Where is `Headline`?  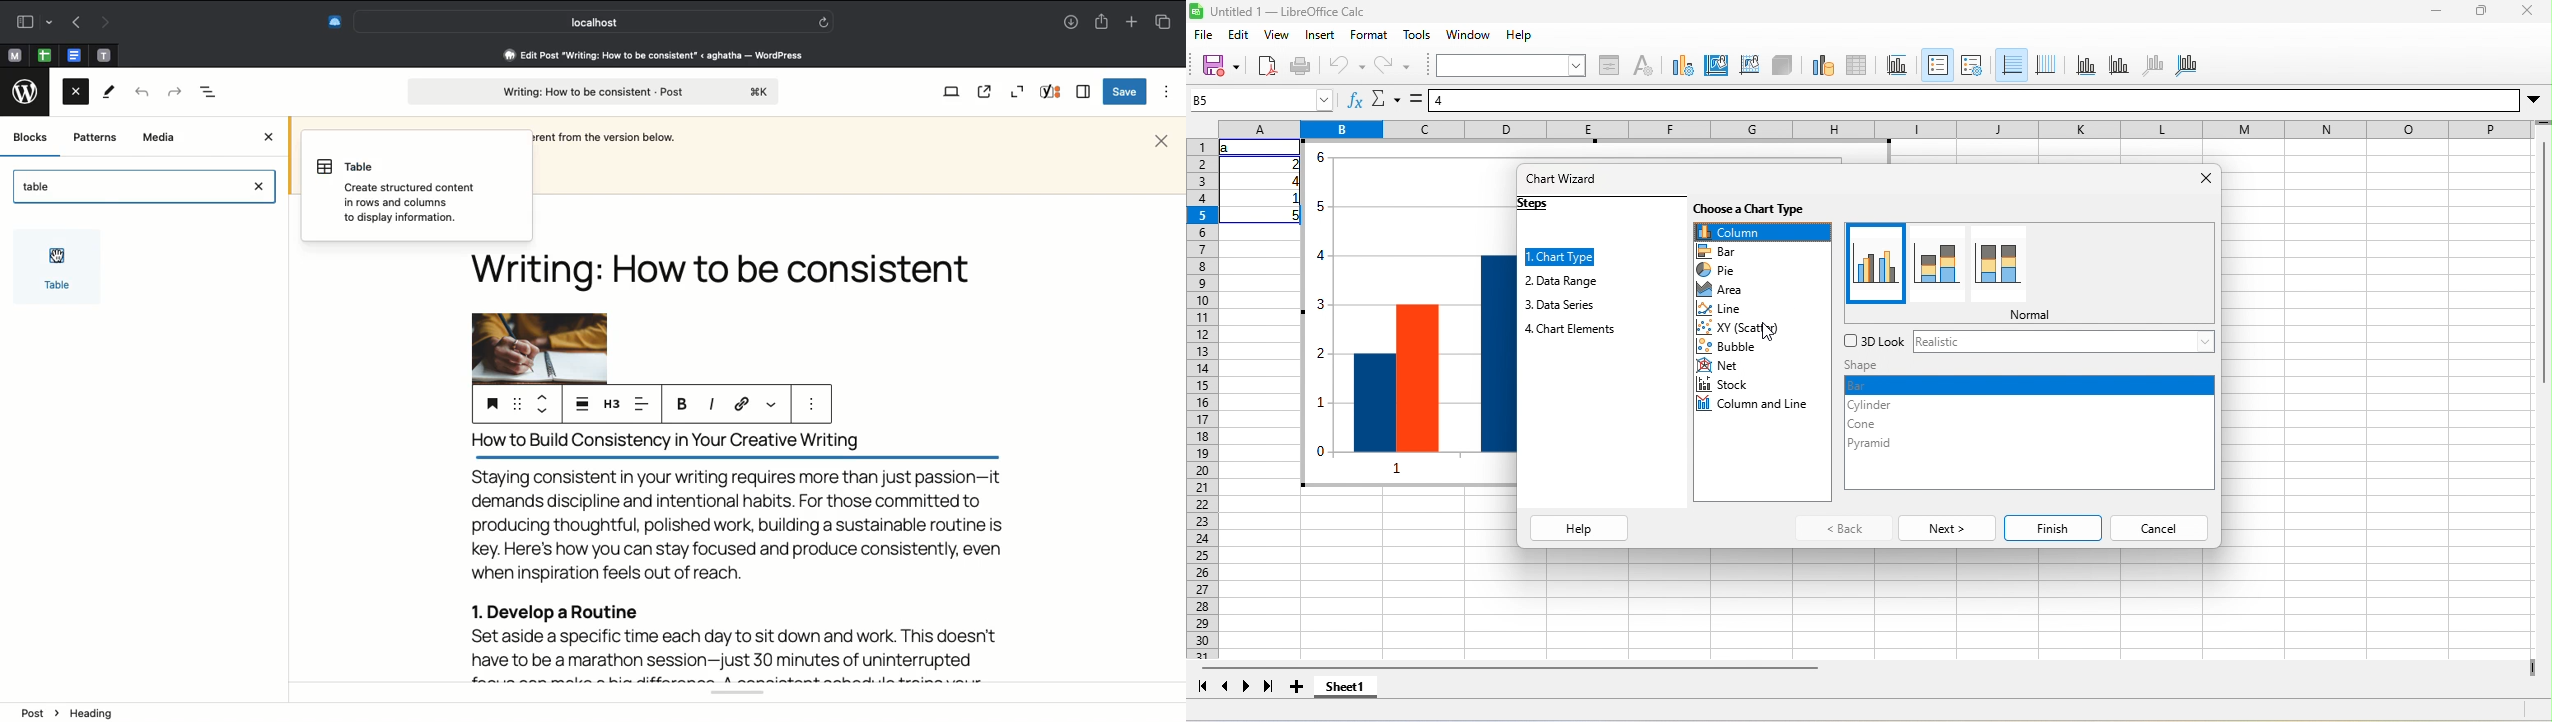 Headline is located at coordinates (728, 275).